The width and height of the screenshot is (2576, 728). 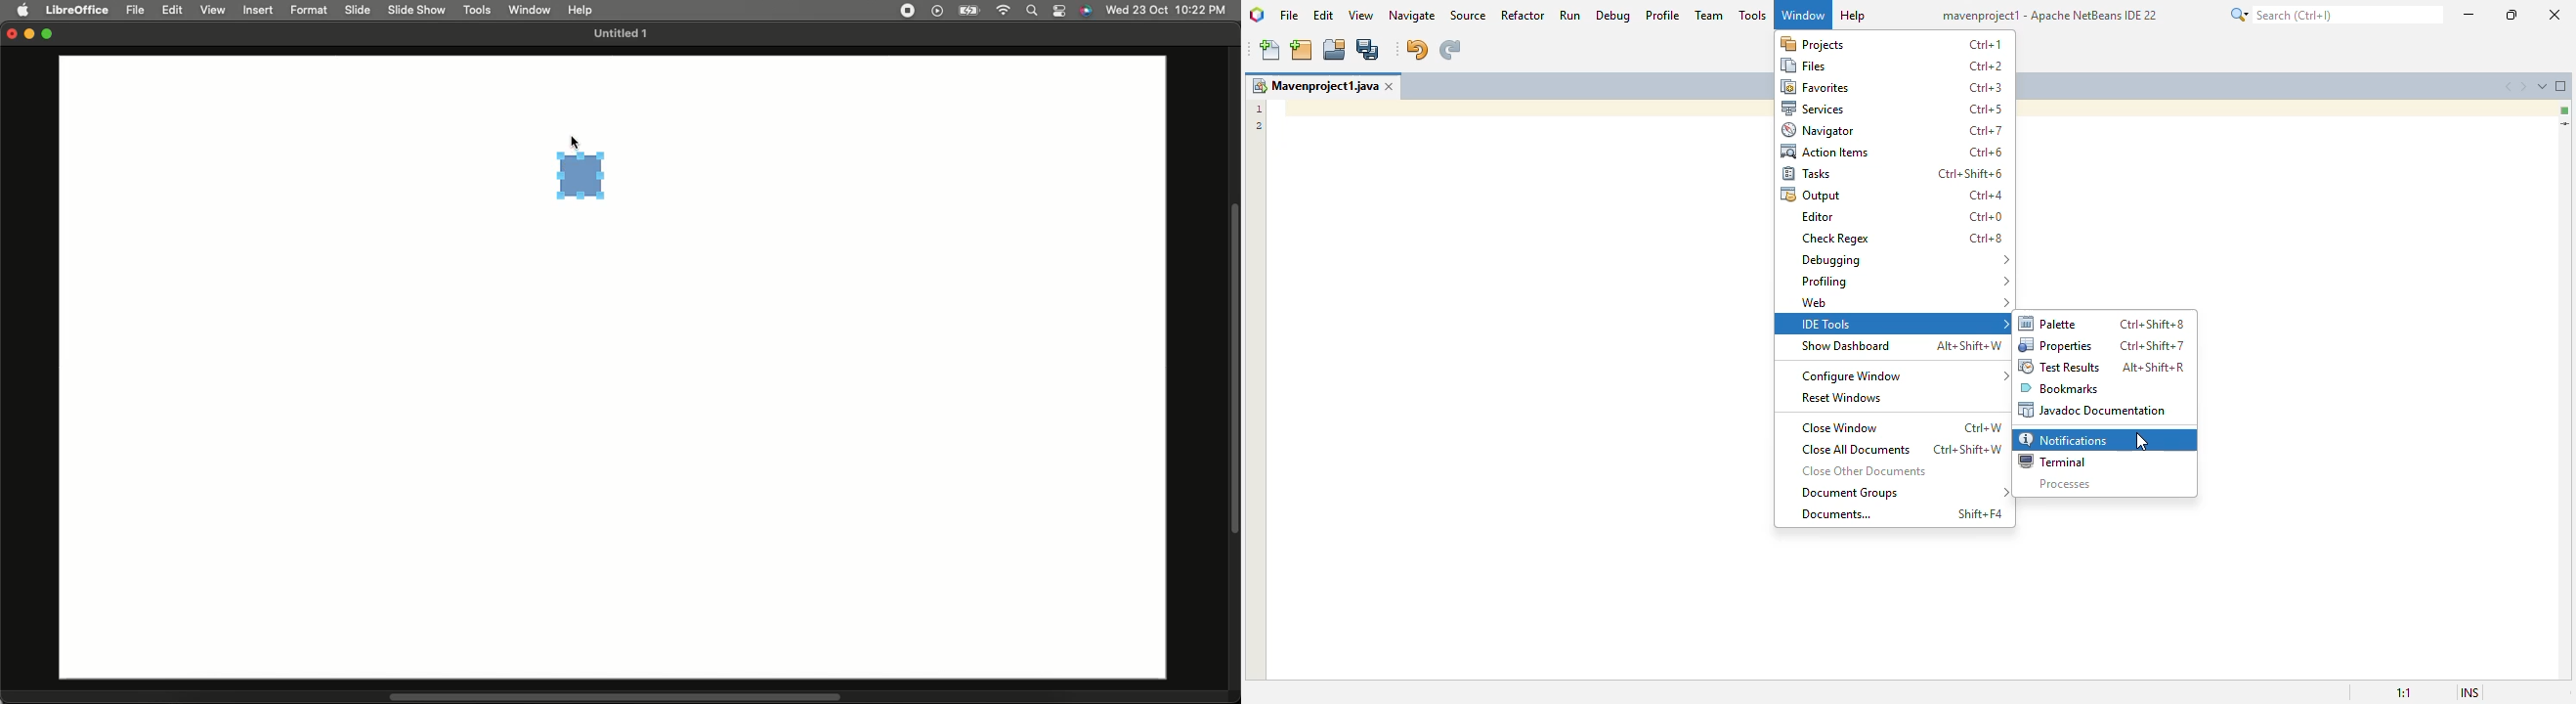 What do you see at coordinates (1234, 370) in the screenshot?
I see `Scroll` at bounding box center [1234, 370].